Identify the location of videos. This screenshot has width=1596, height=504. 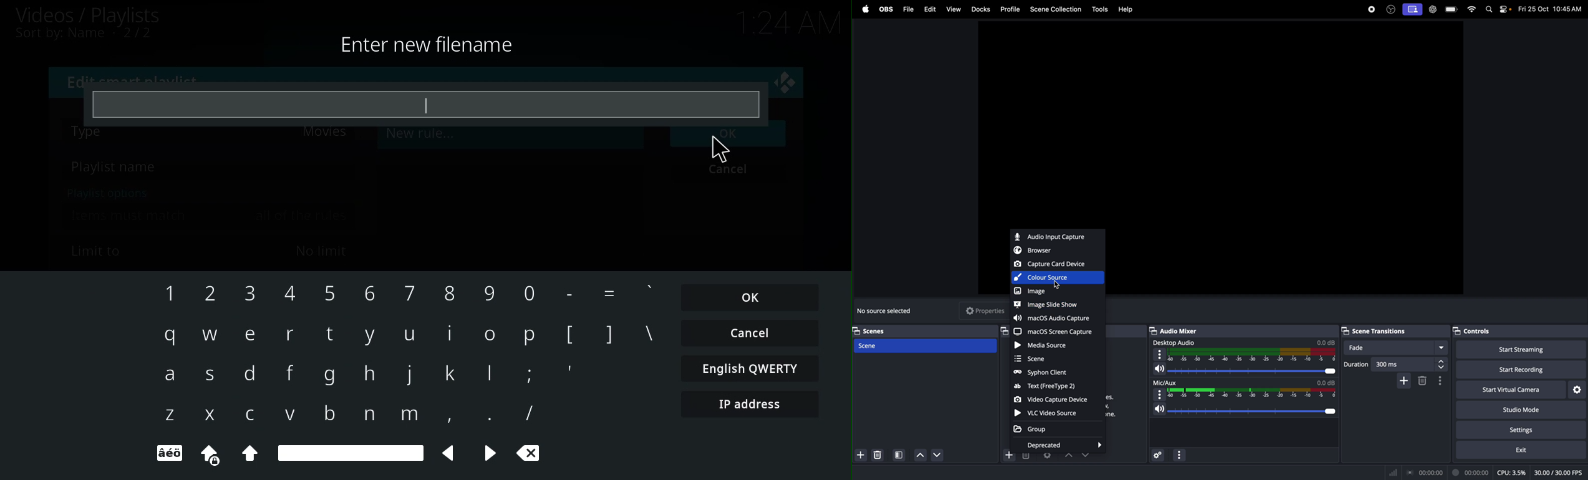
(92, 14).